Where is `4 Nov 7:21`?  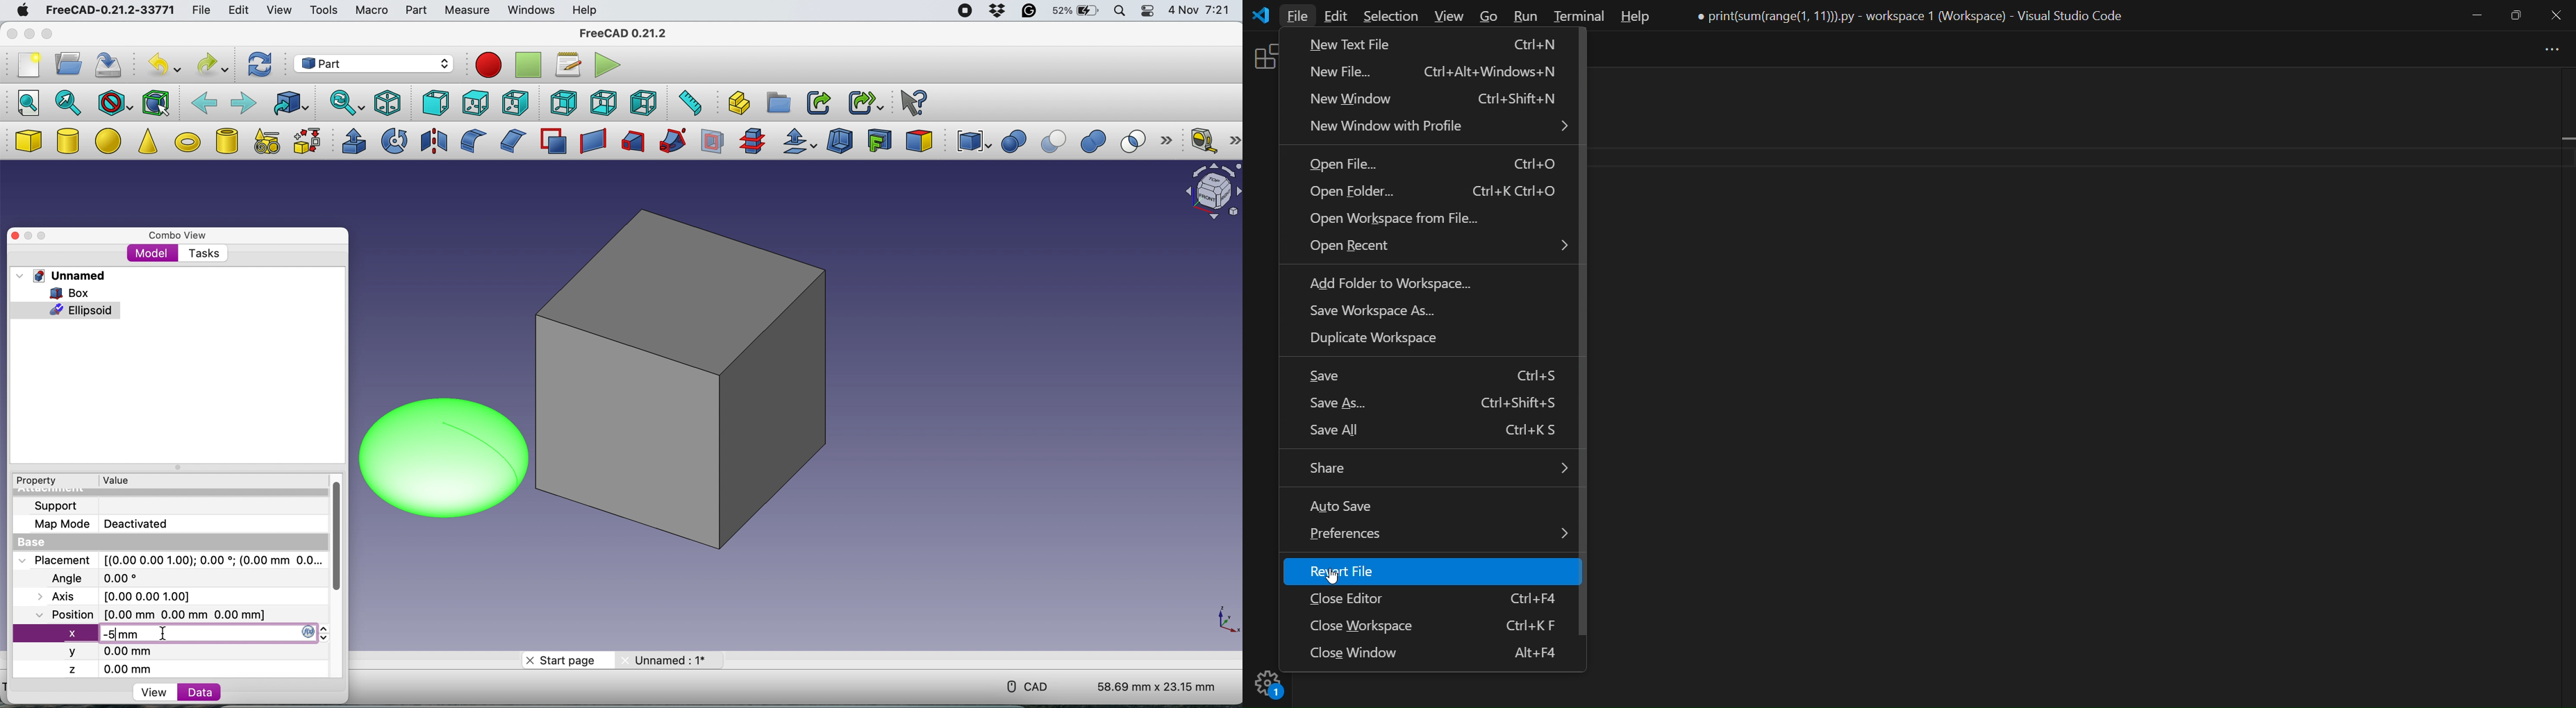 4 Nov 7:21 is located at coordinates (1201, 12).